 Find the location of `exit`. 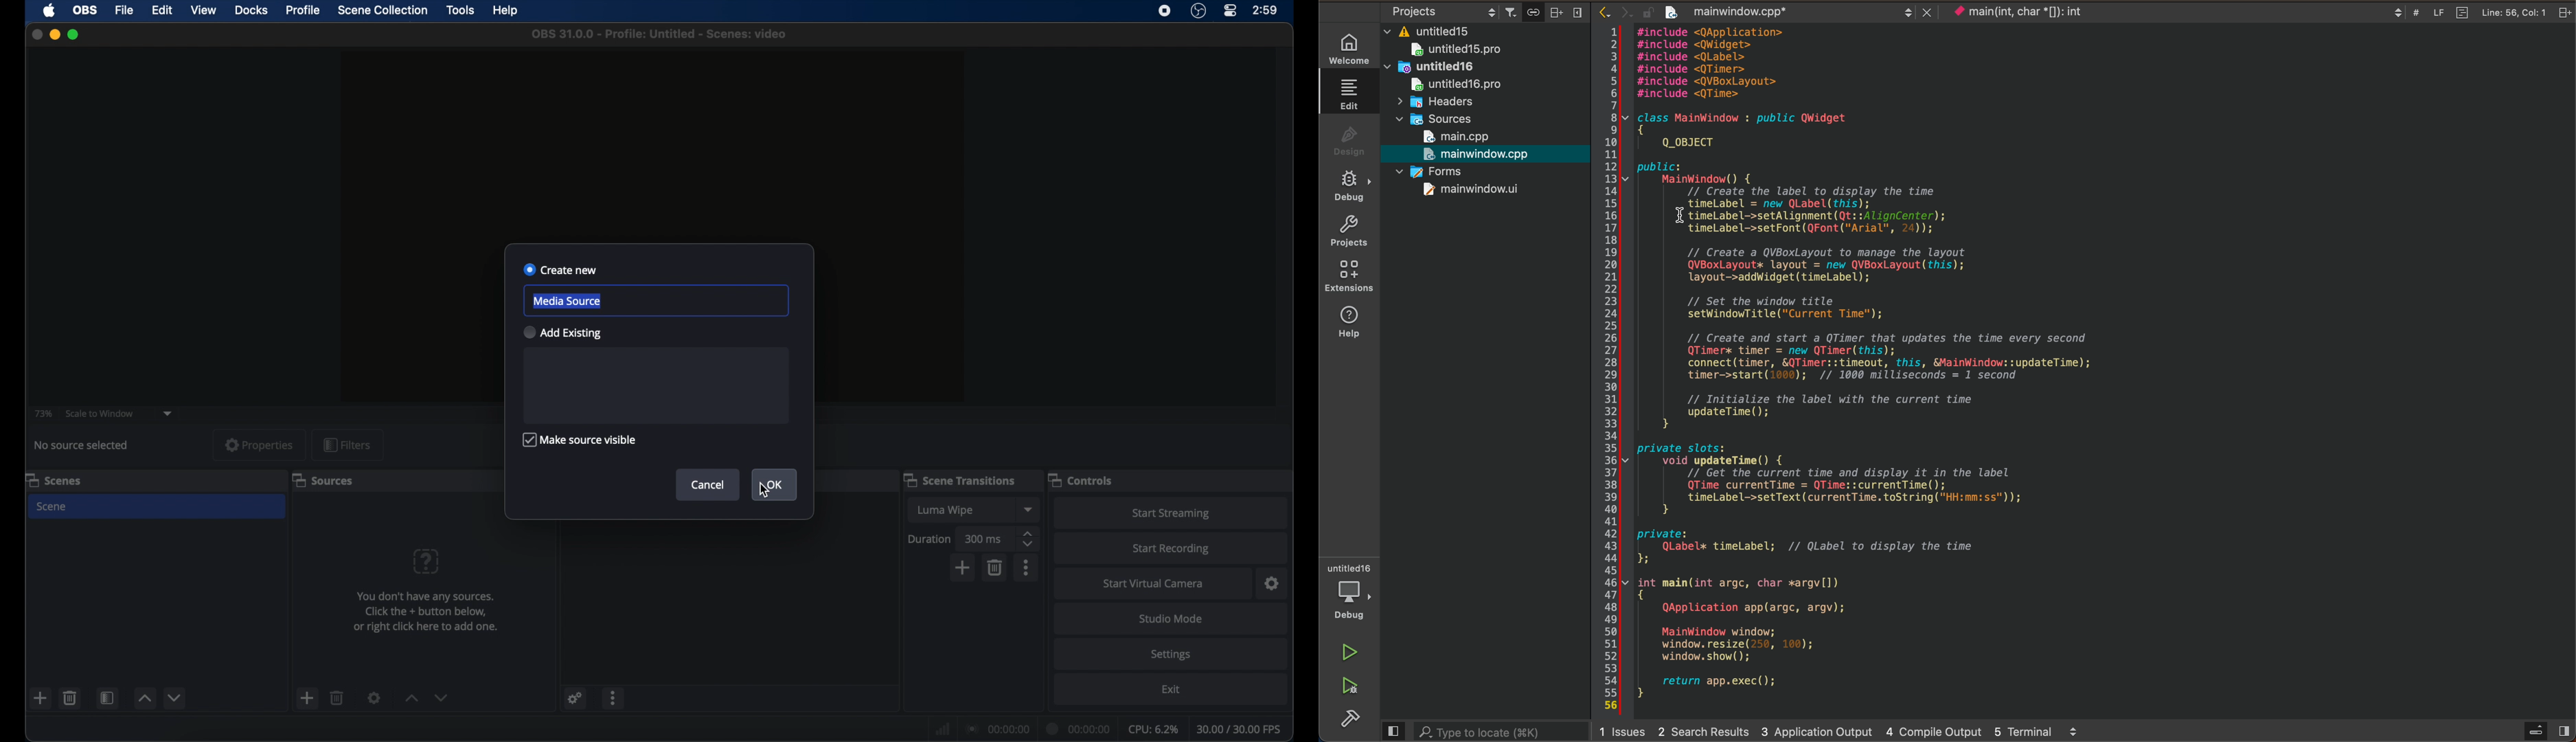

exit is located at coordinates (1172, 689).